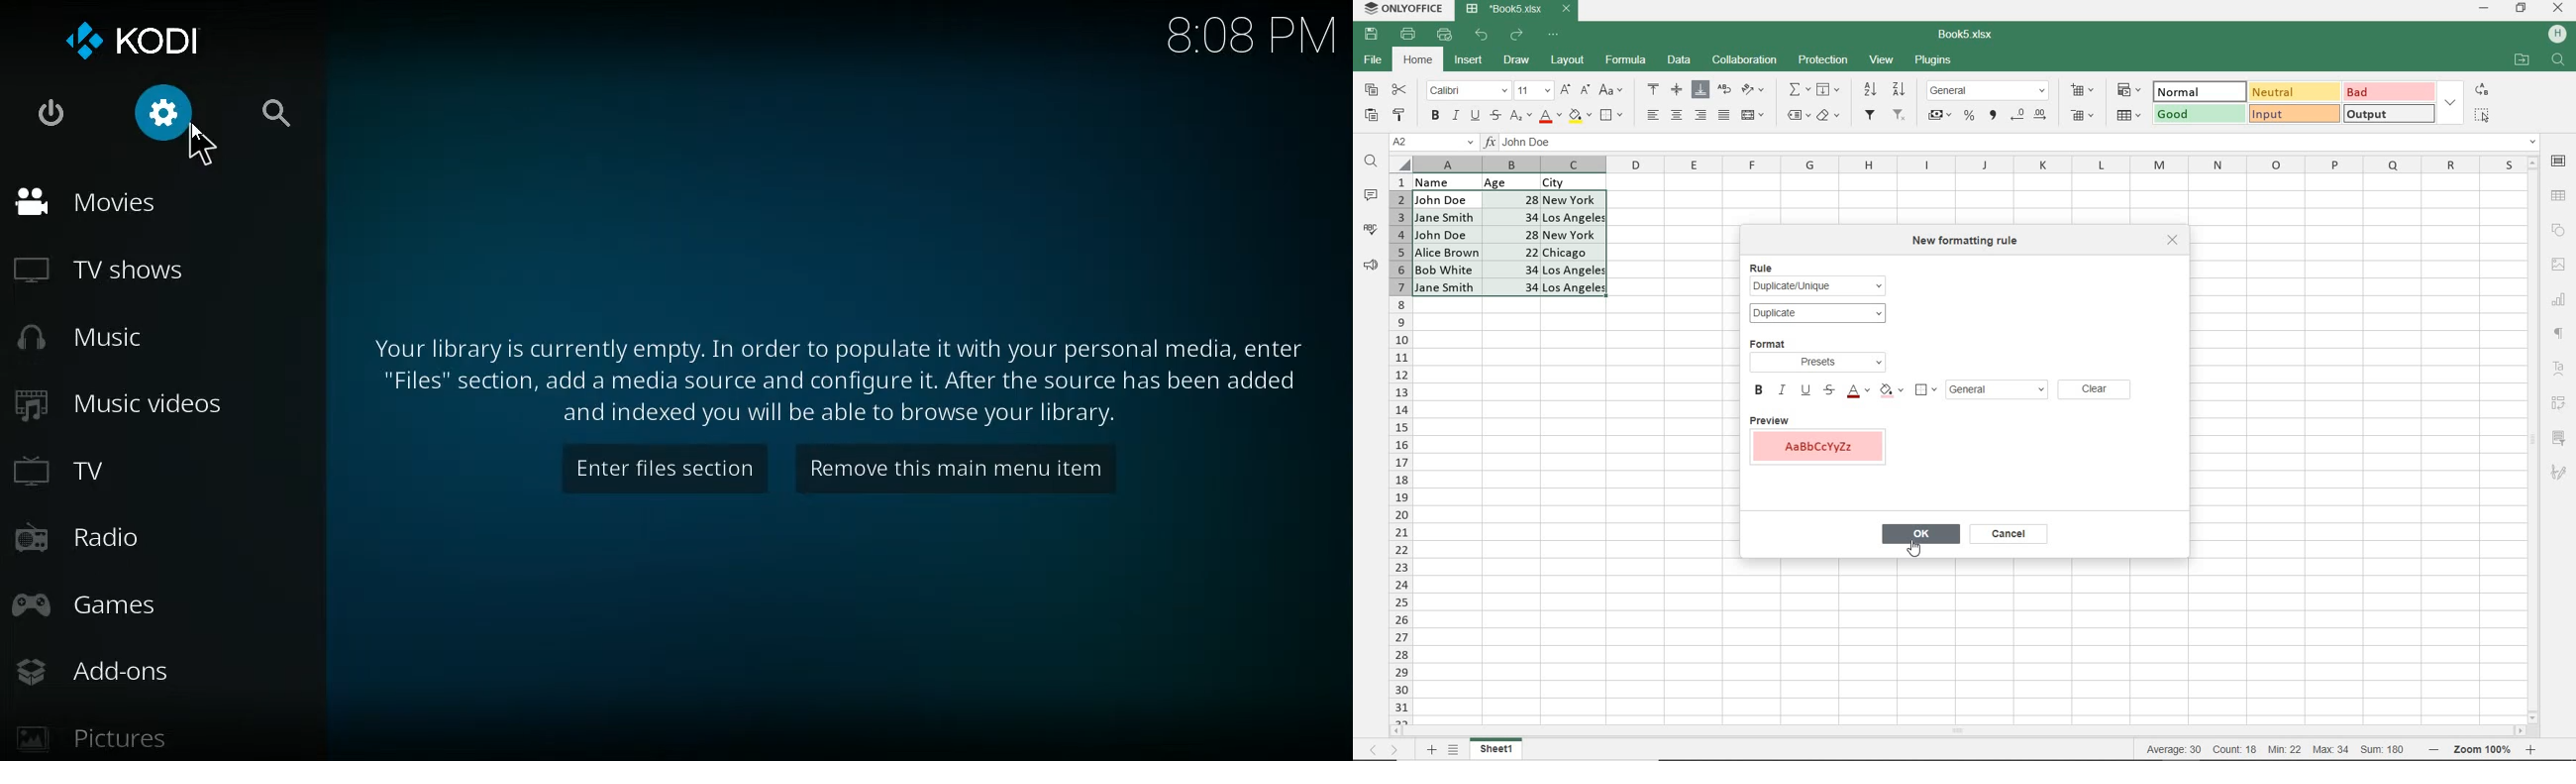 Image resolution: width=2576 pixels, height=784 pixels. Describe the element at coordinates (95, 533) in the screenshot. I see `radio` at that location.